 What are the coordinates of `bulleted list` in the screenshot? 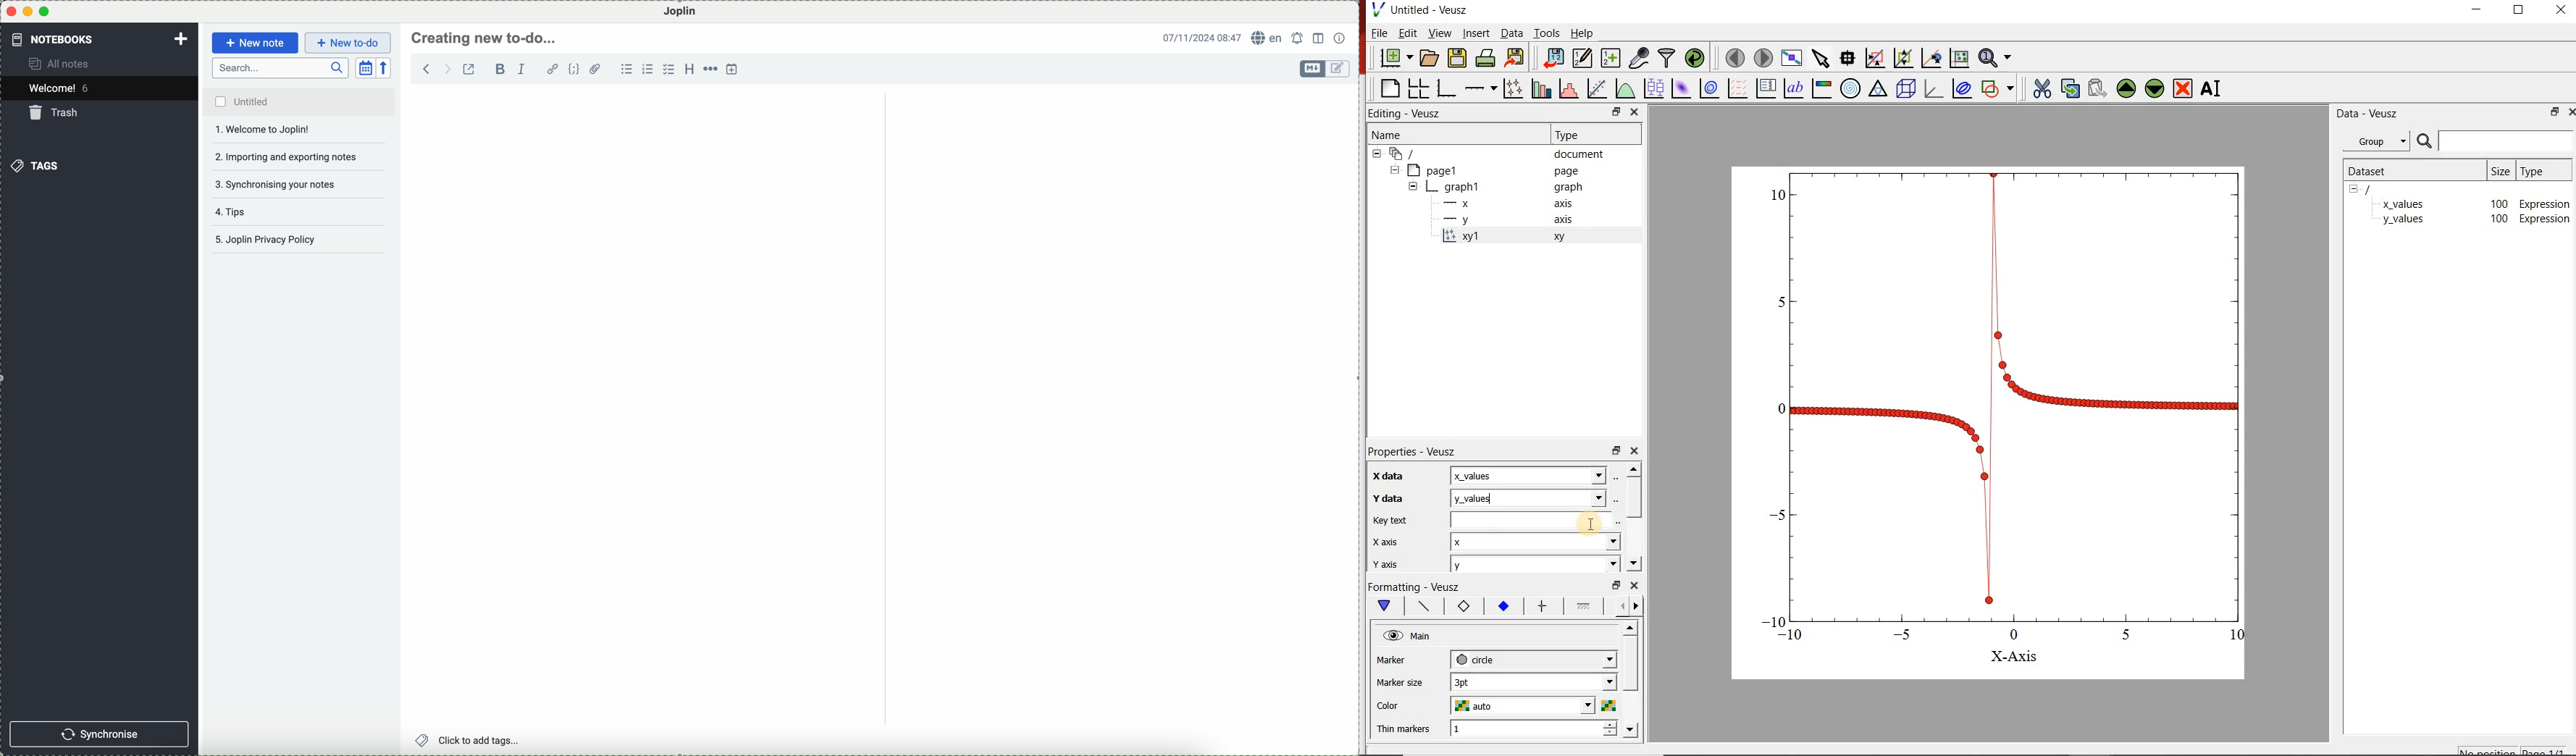 It's located at (627, 69).